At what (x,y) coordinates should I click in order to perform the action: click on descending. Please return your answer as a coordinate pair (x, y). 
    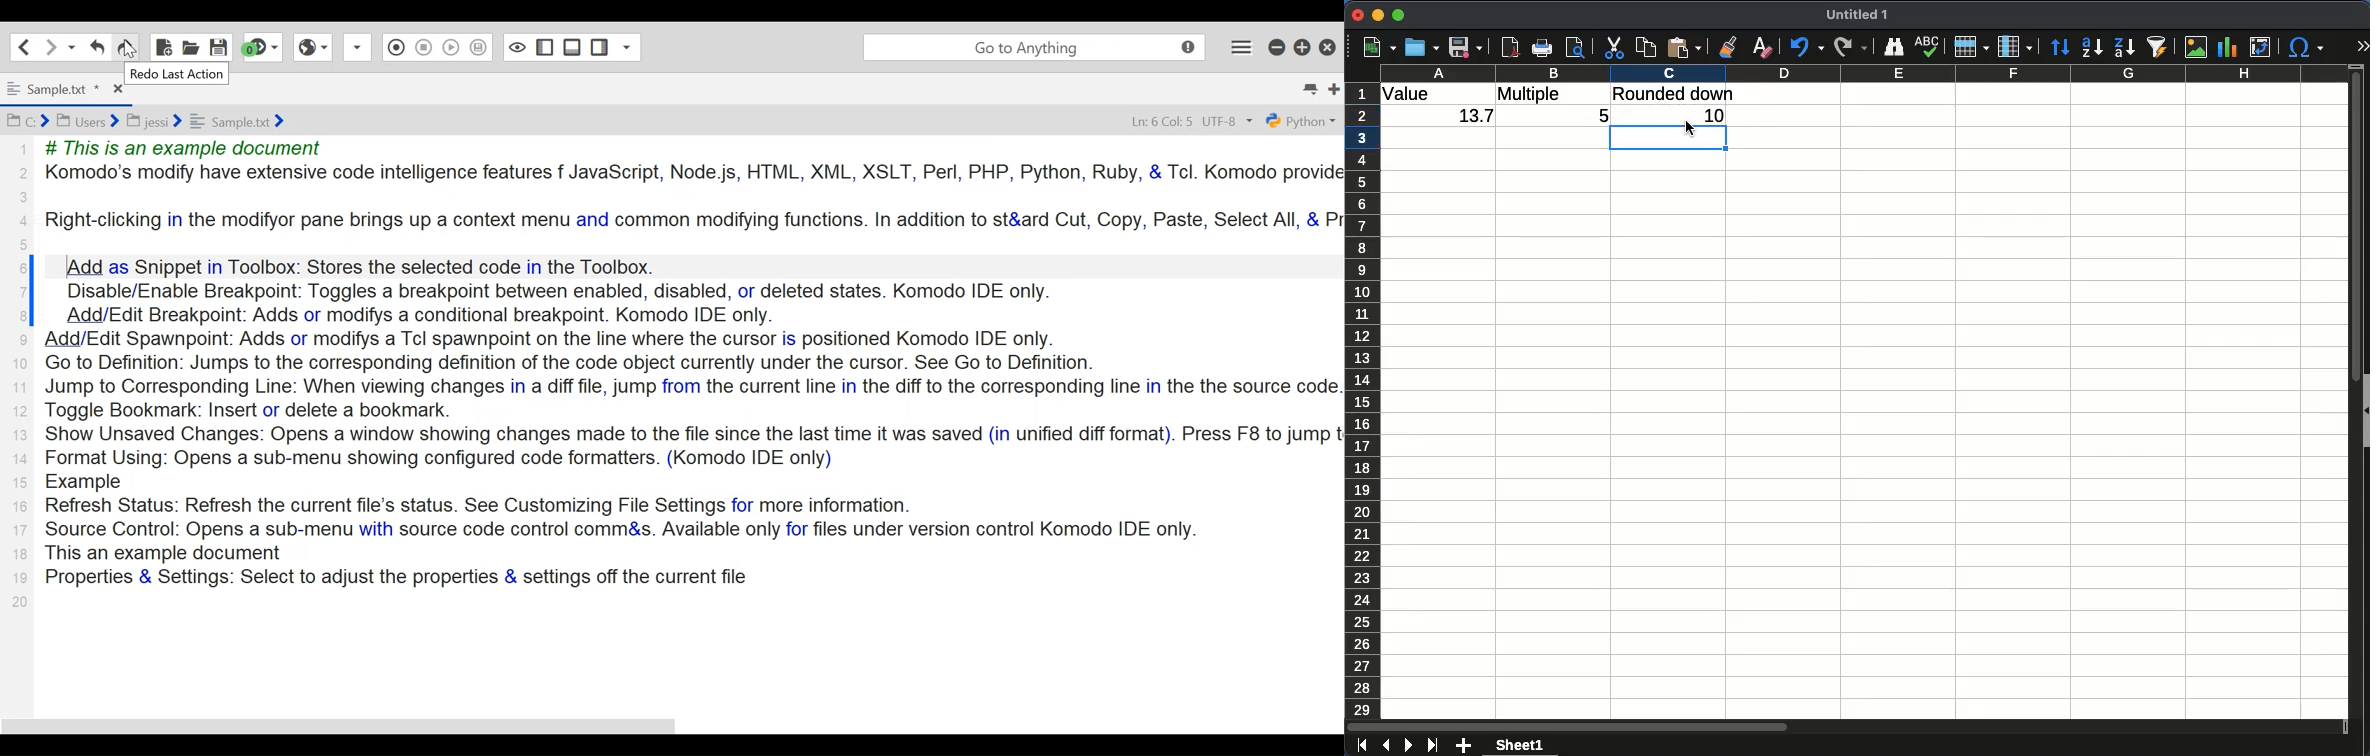
    Looking at the image, I should click on (2124, 48).